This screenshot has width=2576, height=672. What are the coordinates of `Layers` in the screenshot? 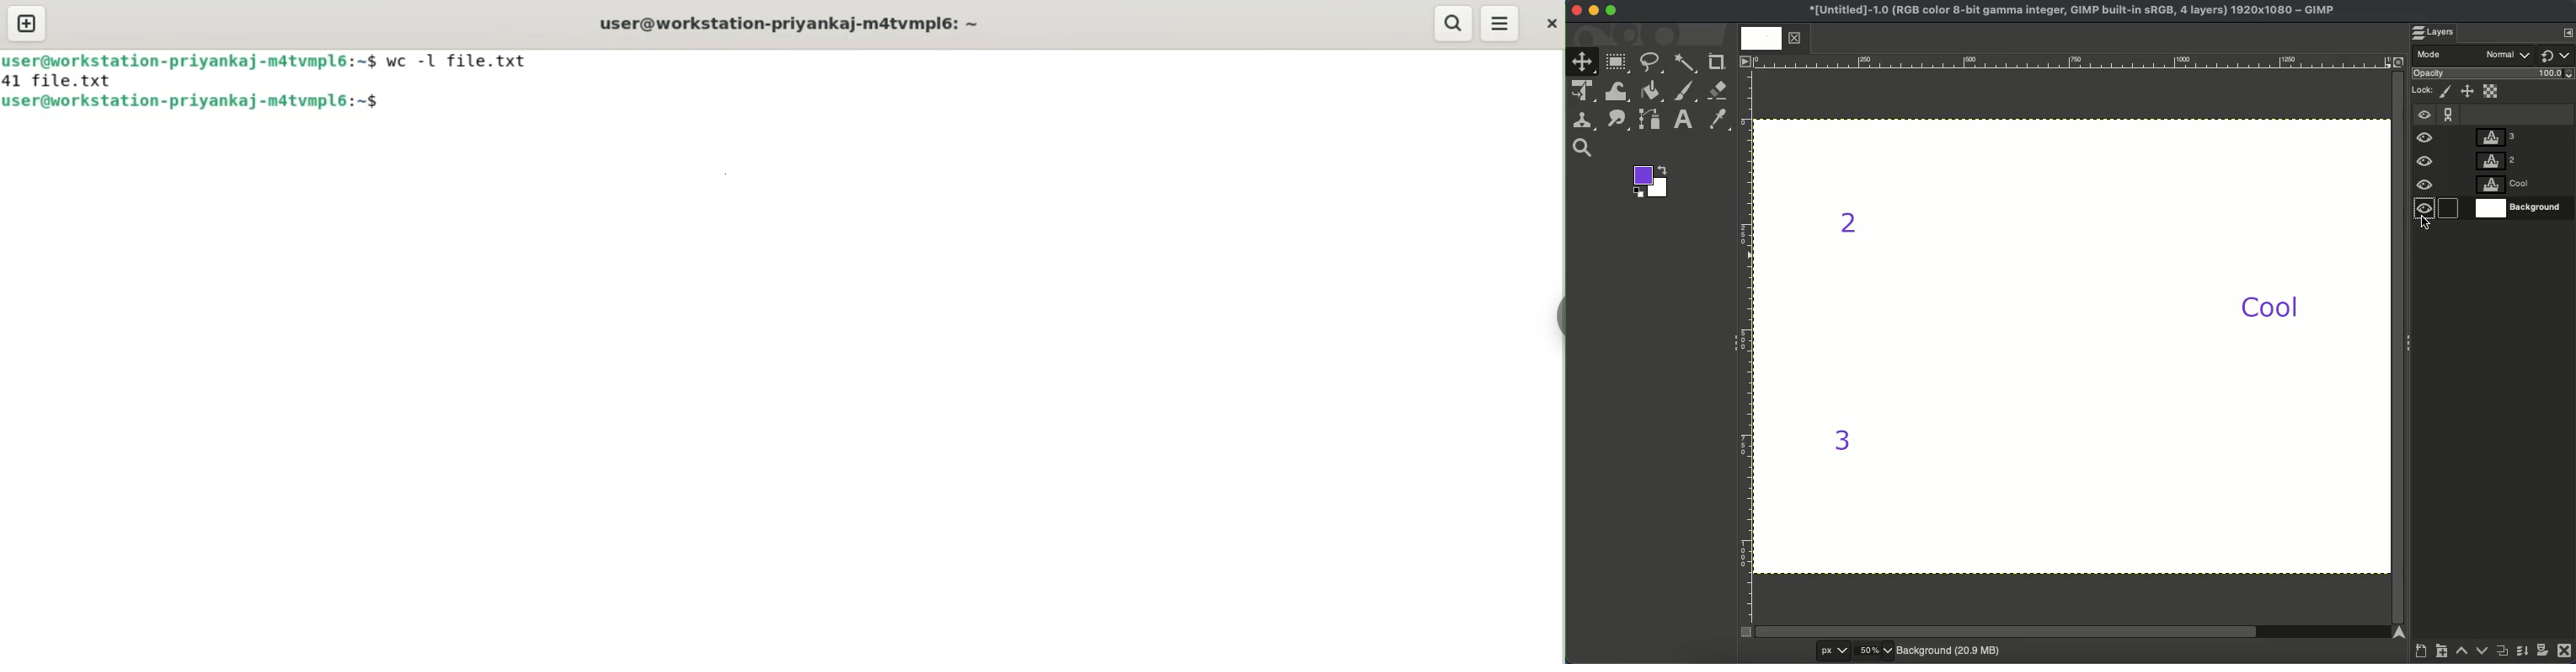 It's located at (2440, 33).